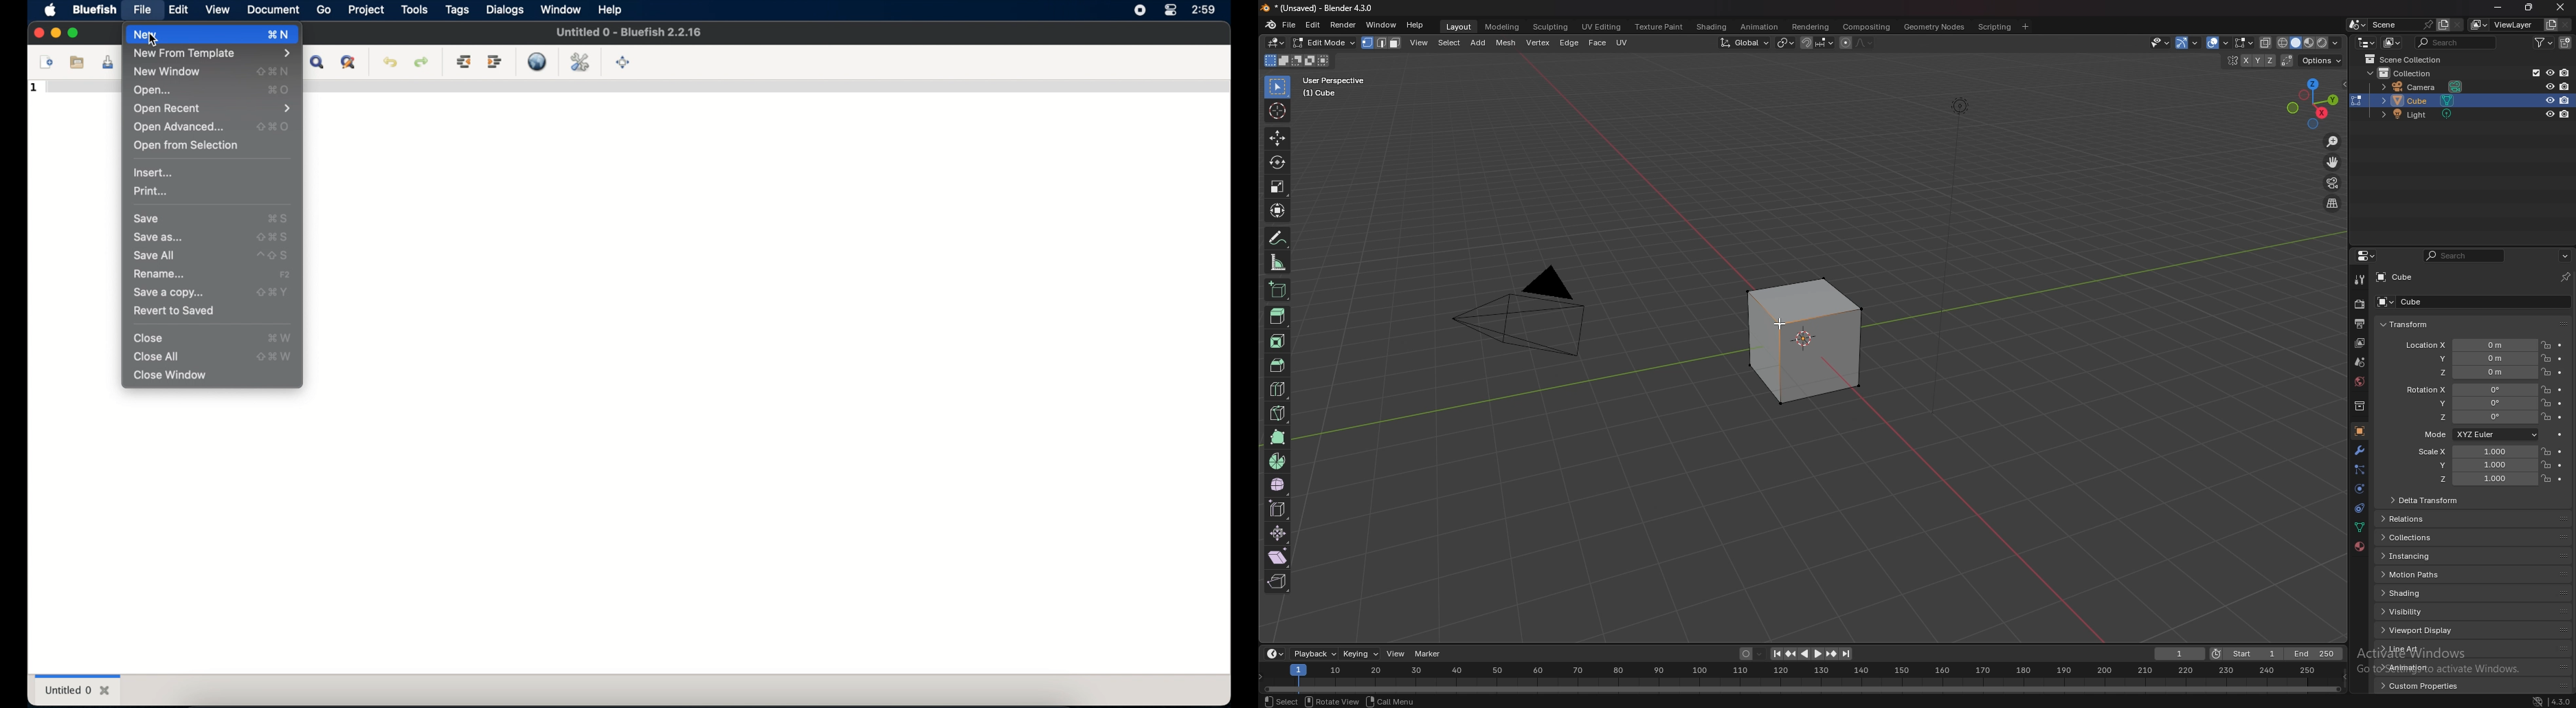  I want to click on apple icon, so click(52, 10).